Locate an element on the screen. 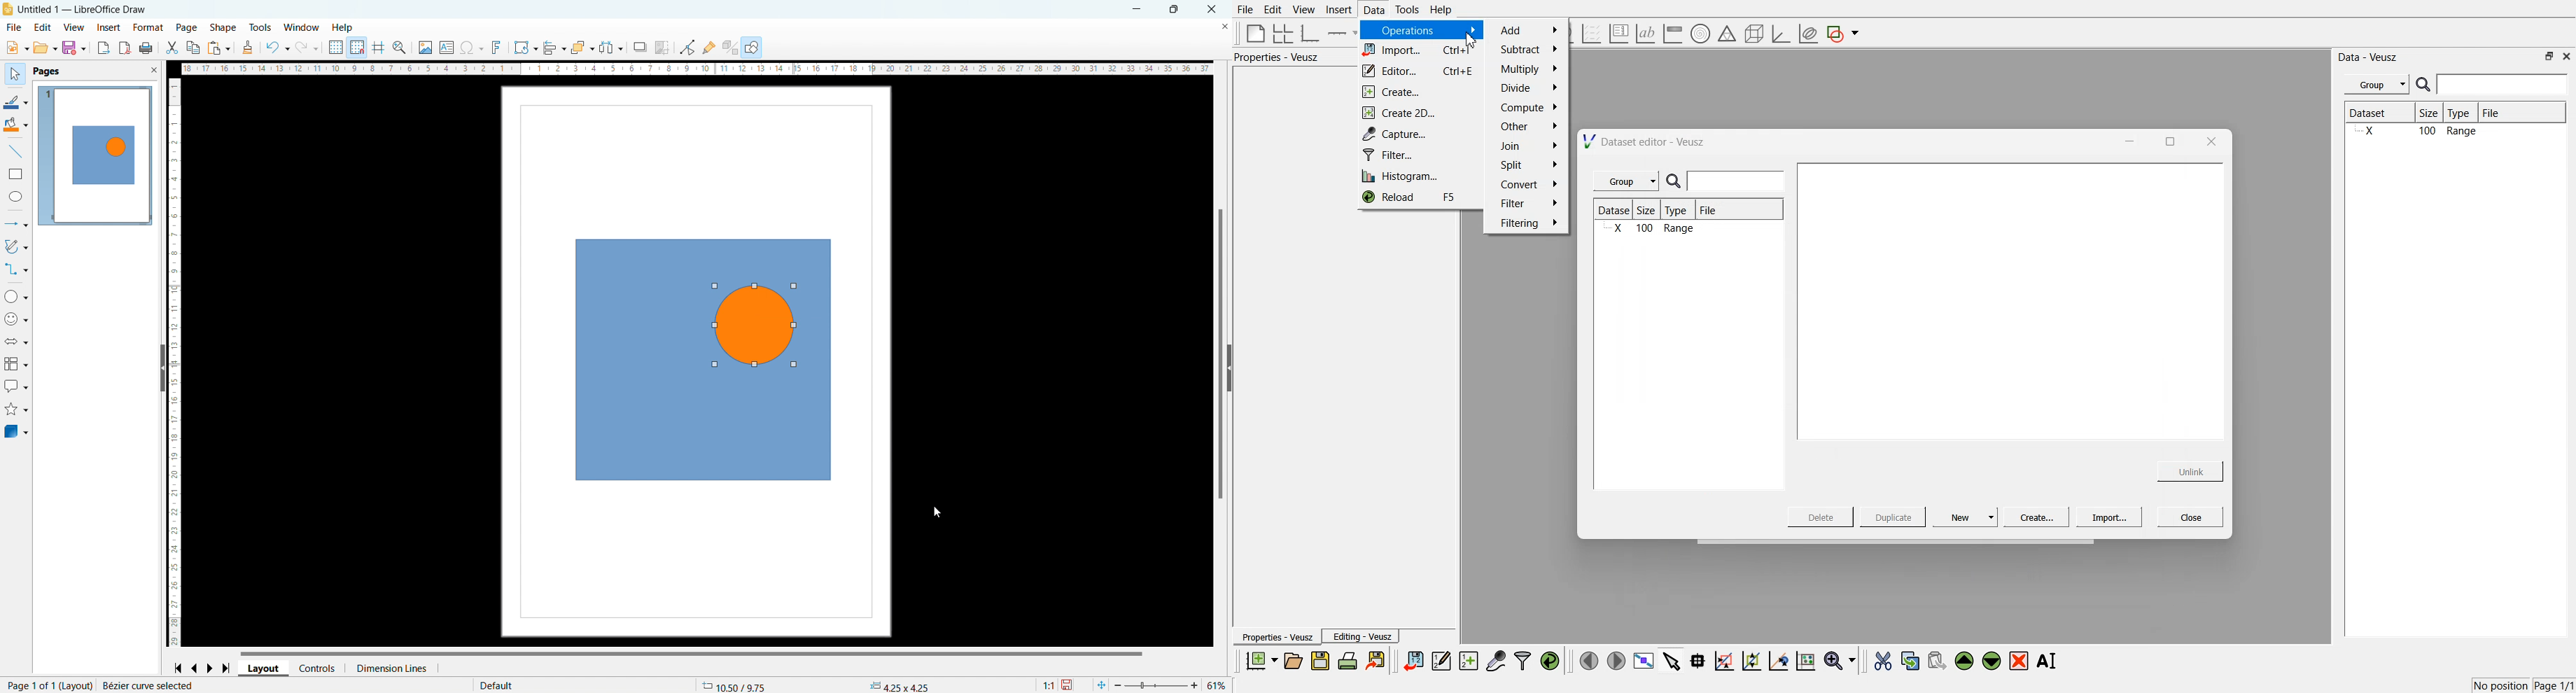  ternary shapes is located at coordinates (1725, 35).